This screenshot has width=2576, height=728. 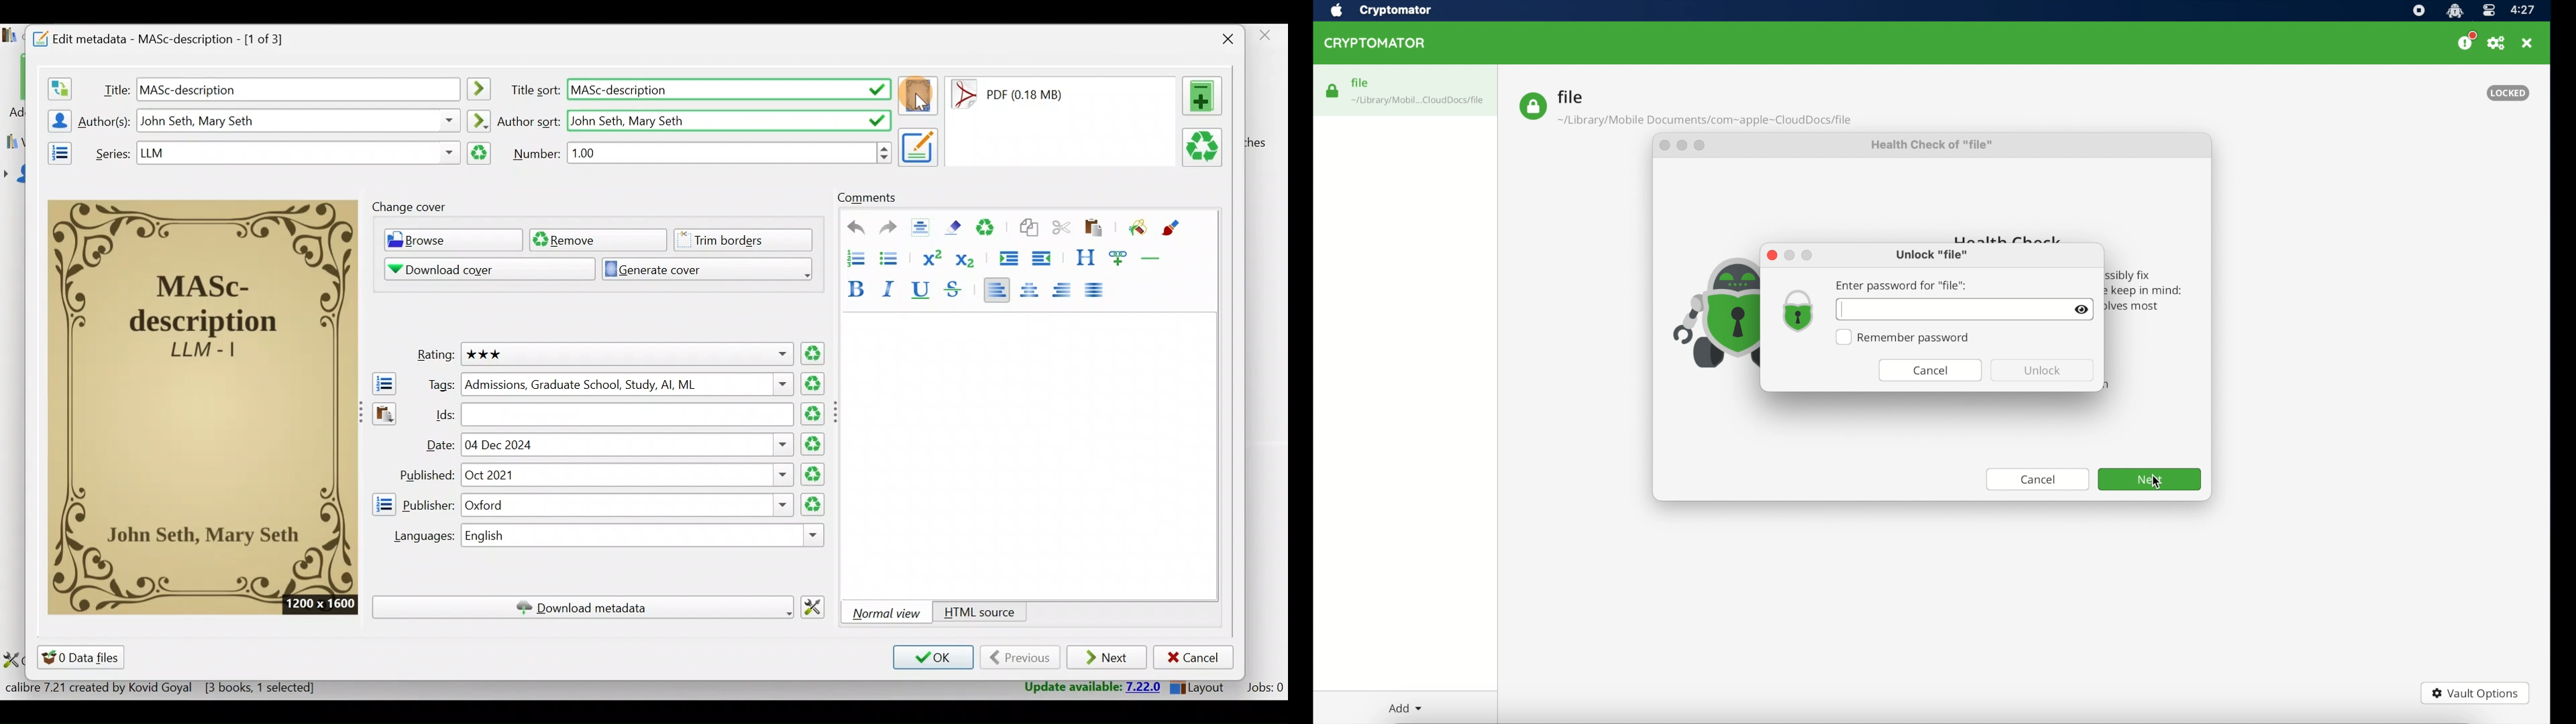 I want to click on Published, so click(x=425, y=475).